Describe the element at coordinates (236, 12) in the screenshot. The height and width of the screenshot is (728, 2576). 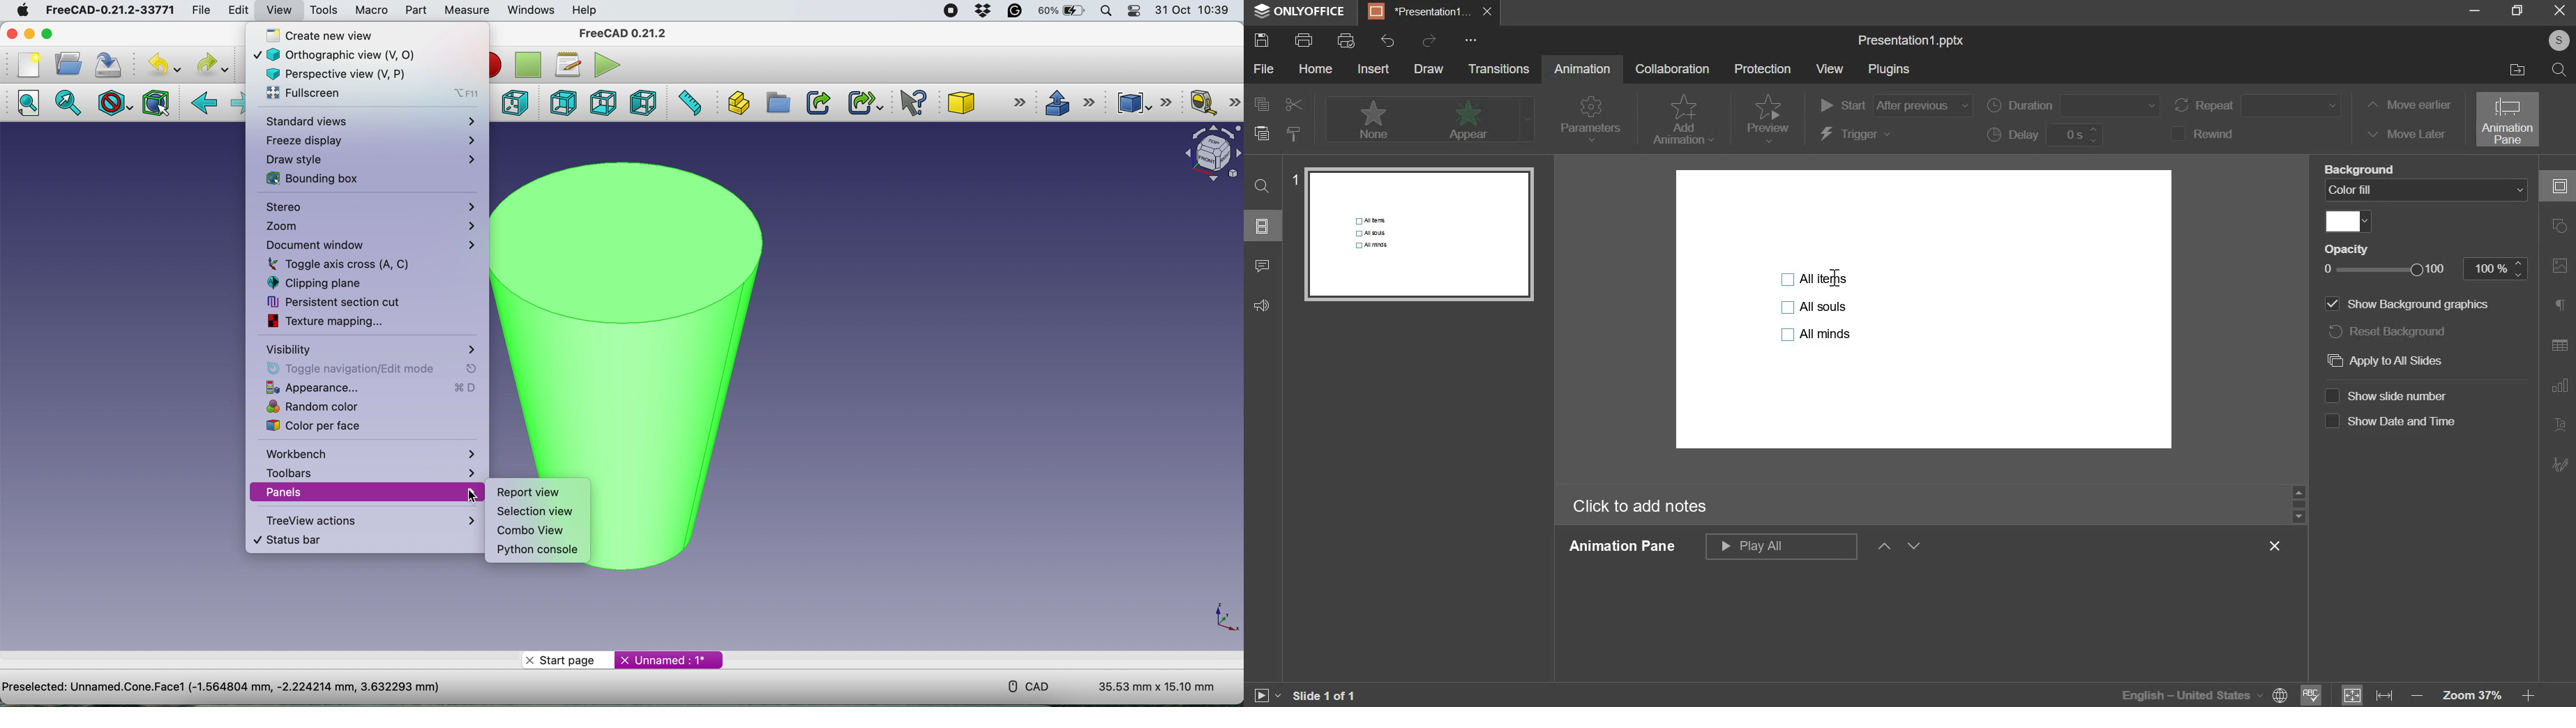
I see `edit` at that location.